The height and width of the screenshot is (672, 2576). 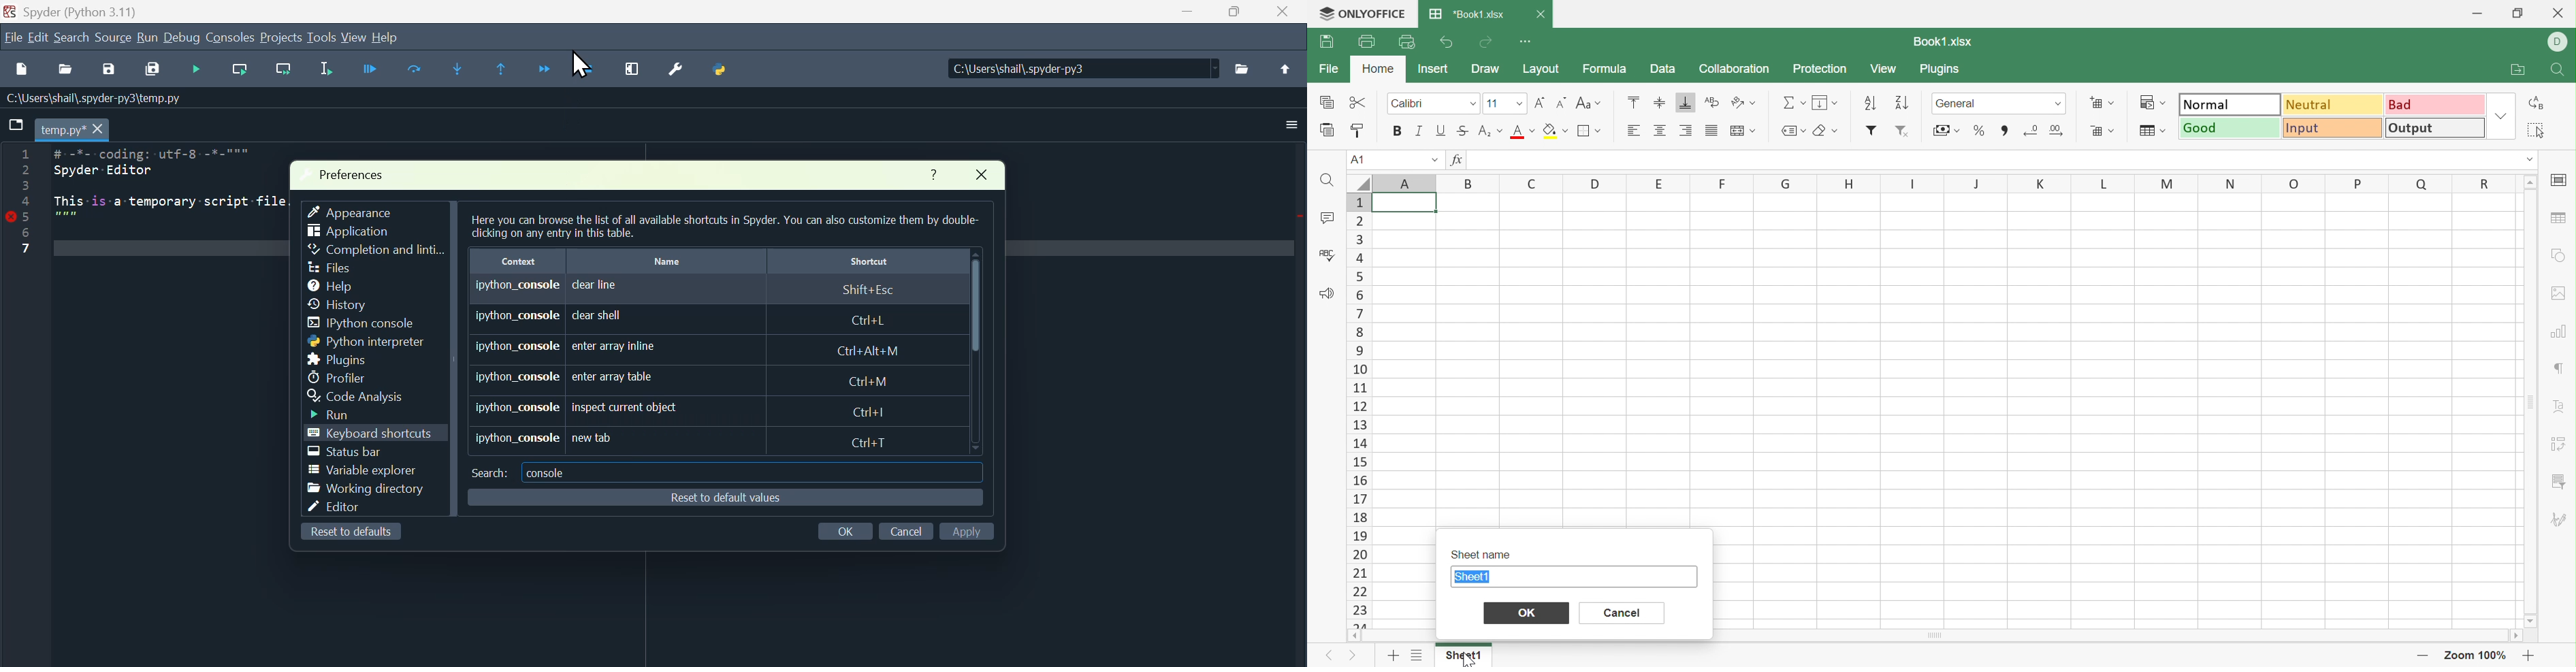 I want to click on Consoles, so click(x=231, y=39).